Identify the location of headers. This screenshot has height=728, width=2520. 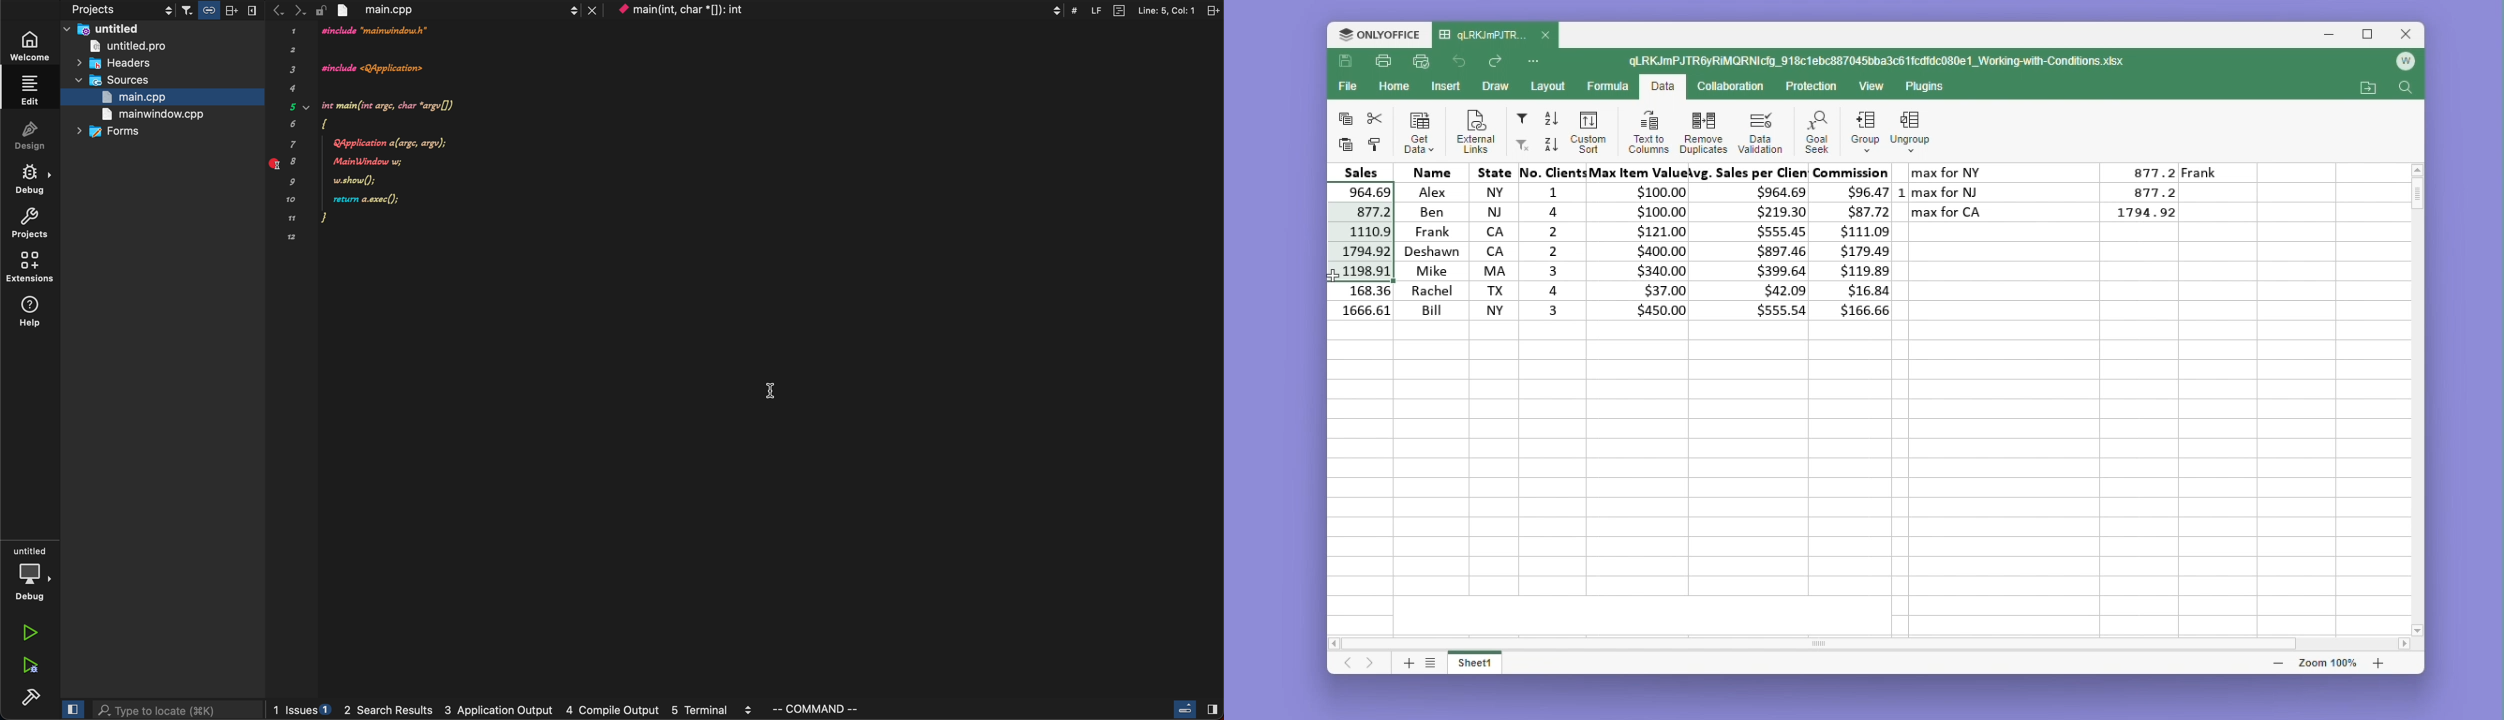
(117, 65).